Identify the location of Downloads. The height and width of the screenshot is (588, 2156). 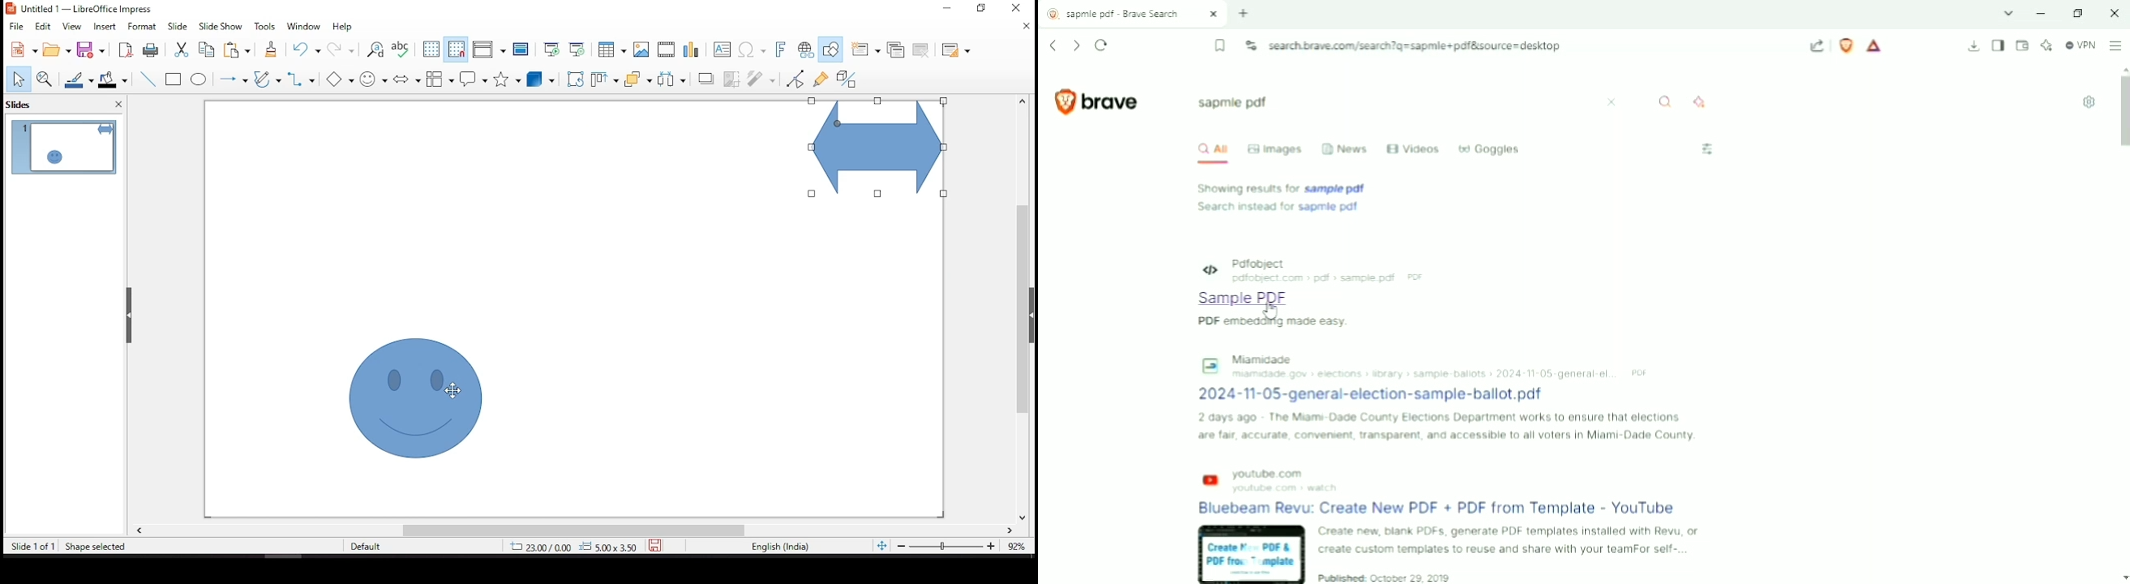
(1974, 47).